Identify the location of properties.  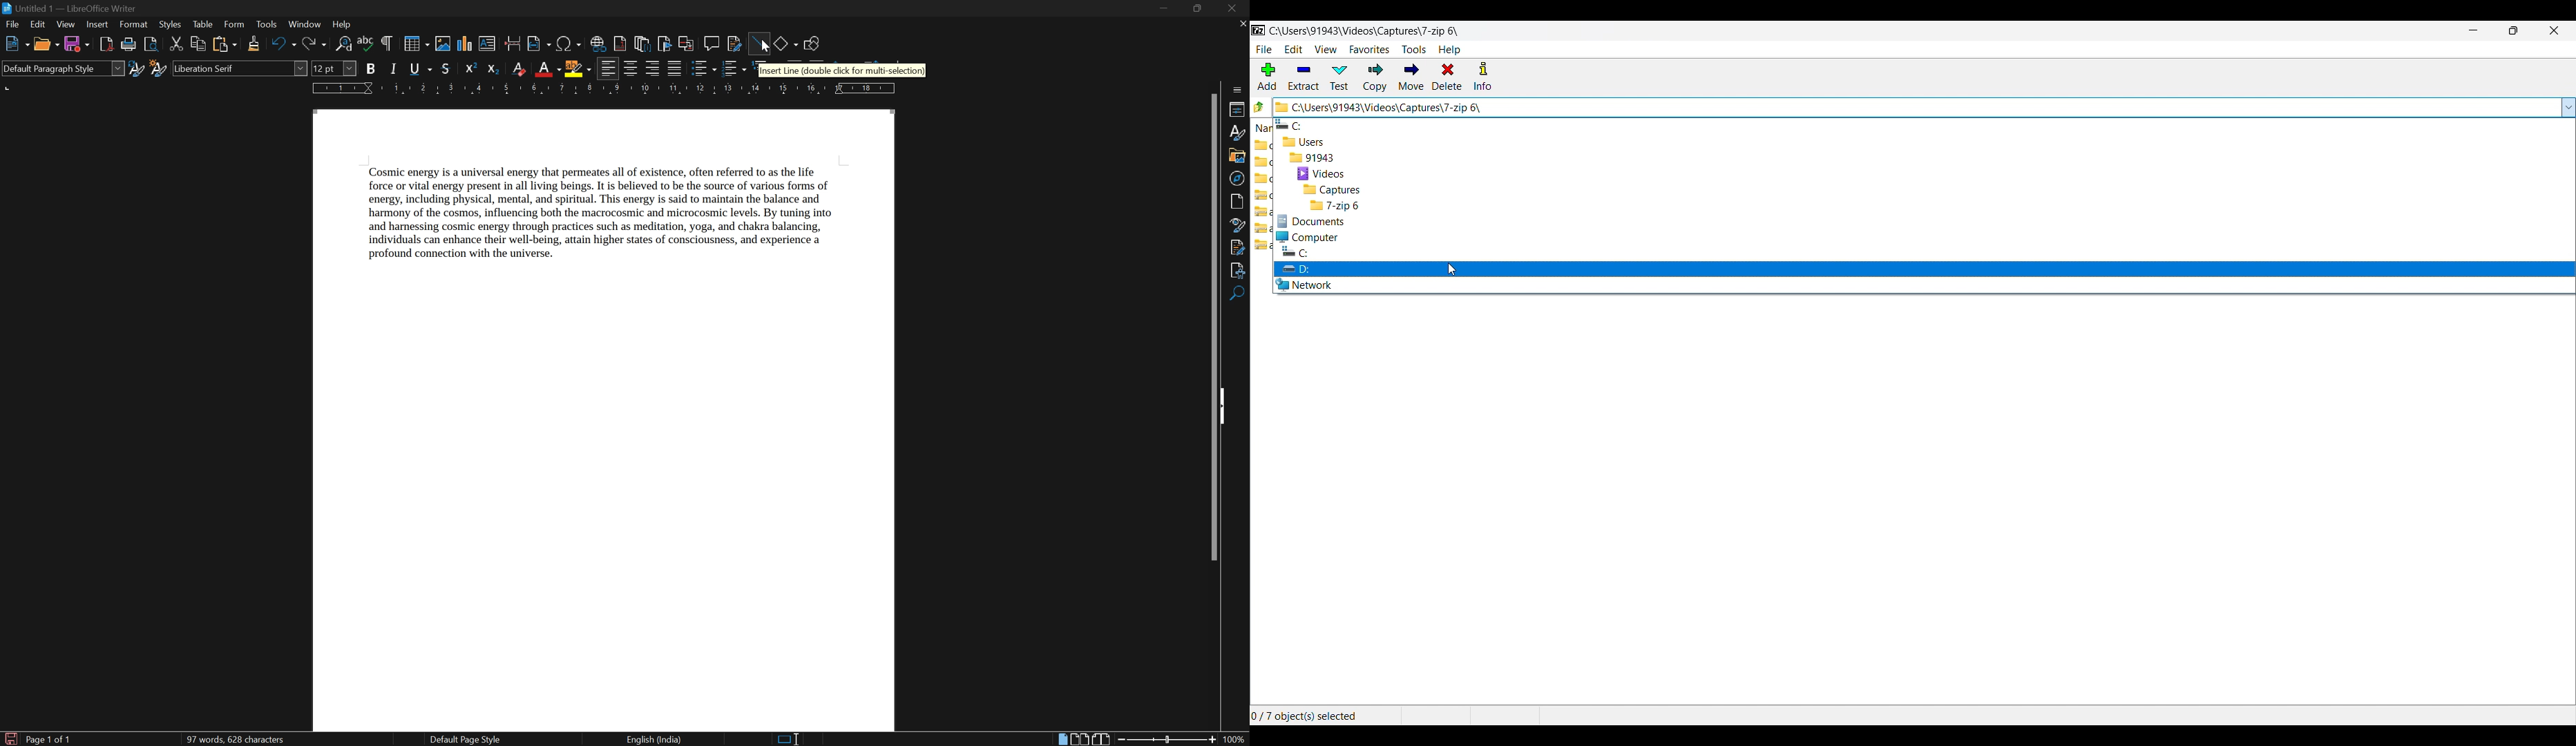
(1238, 109).